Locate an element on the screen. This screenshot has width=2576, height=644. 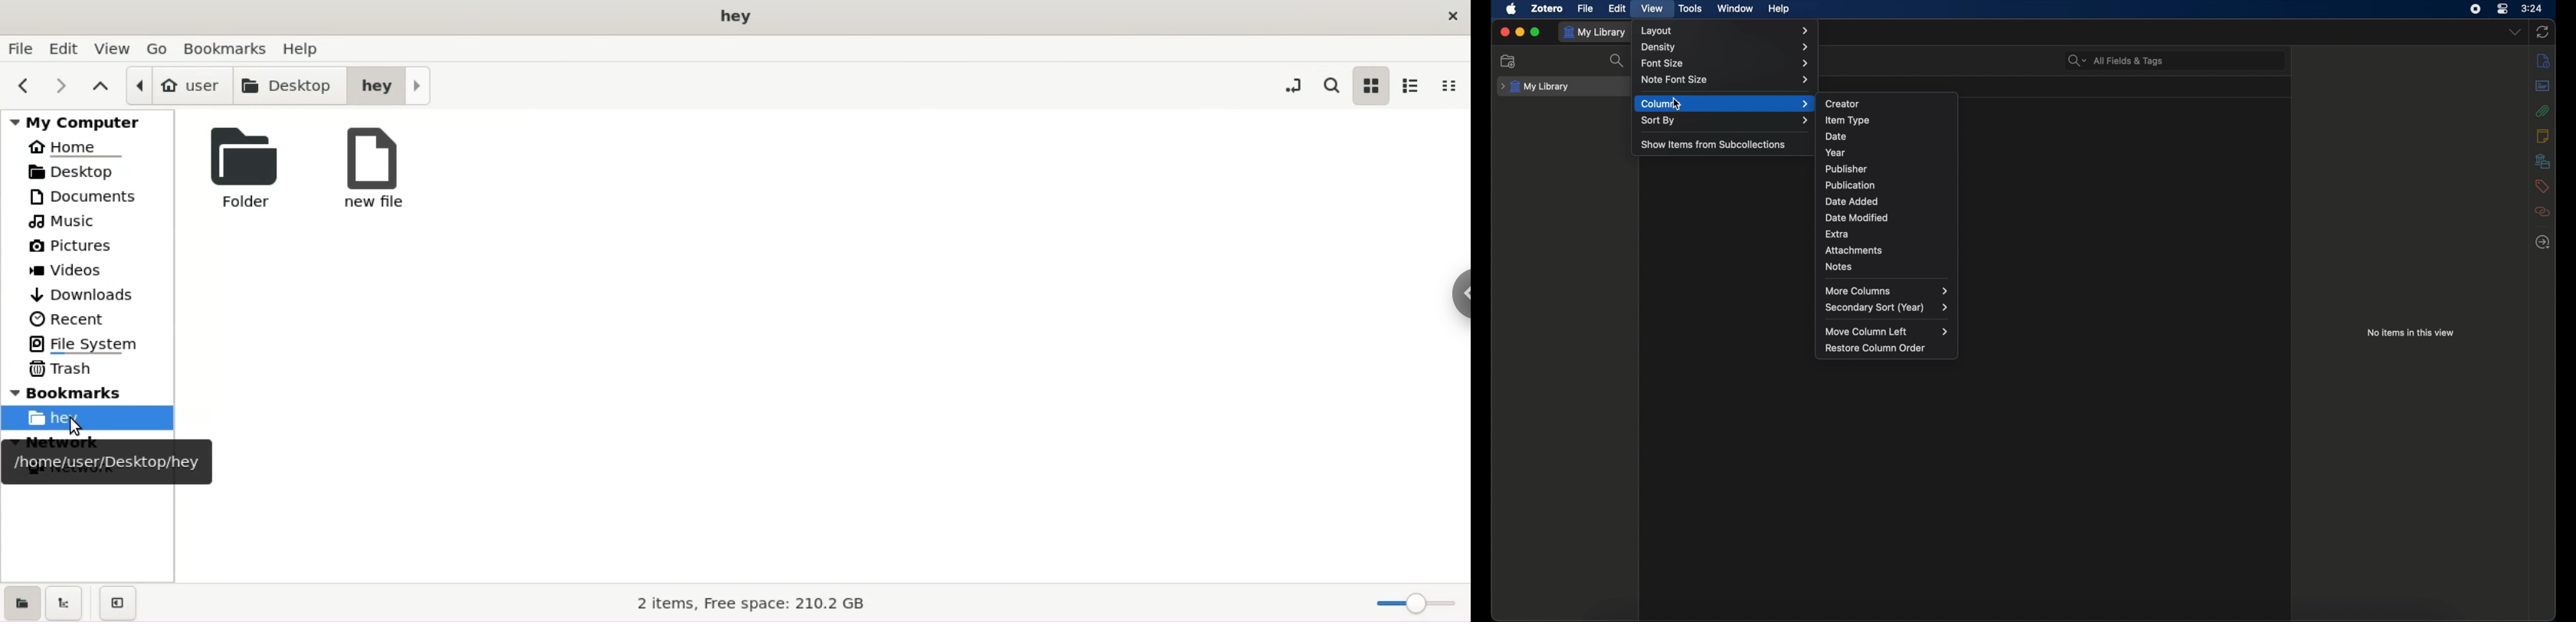
minimize is located at coordinates (1520, 32).